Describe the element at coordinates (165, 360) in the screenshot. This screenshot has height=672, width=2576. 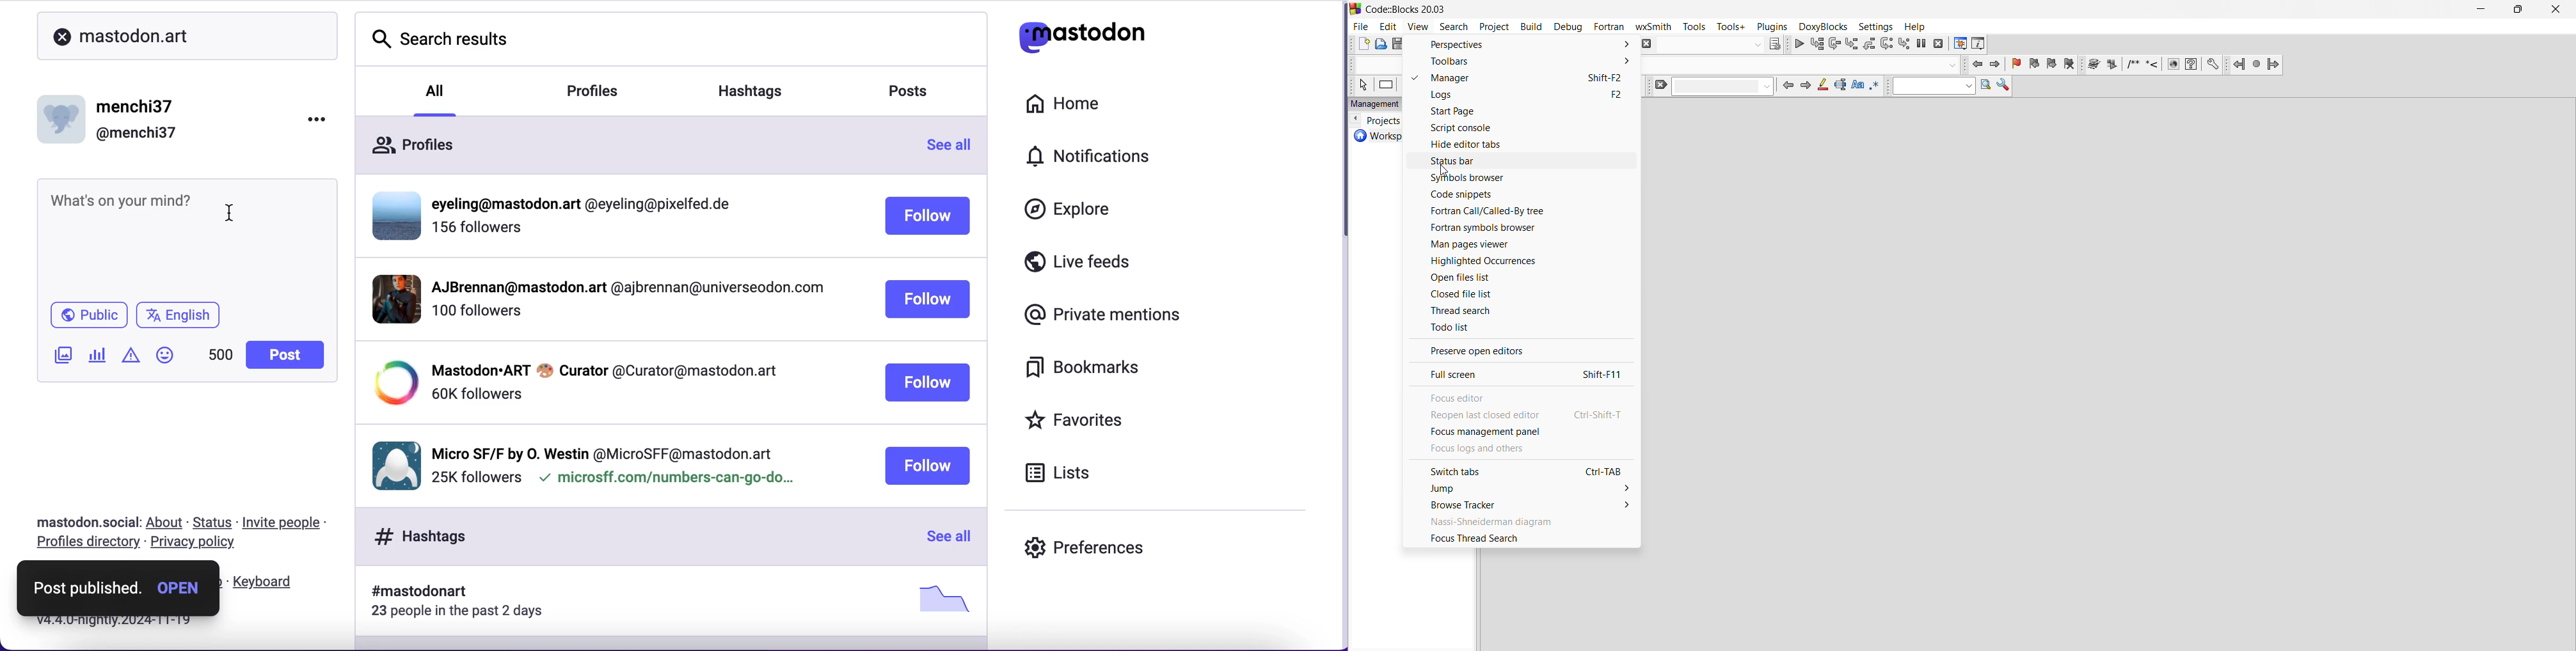
I see `add emoji` at that location.